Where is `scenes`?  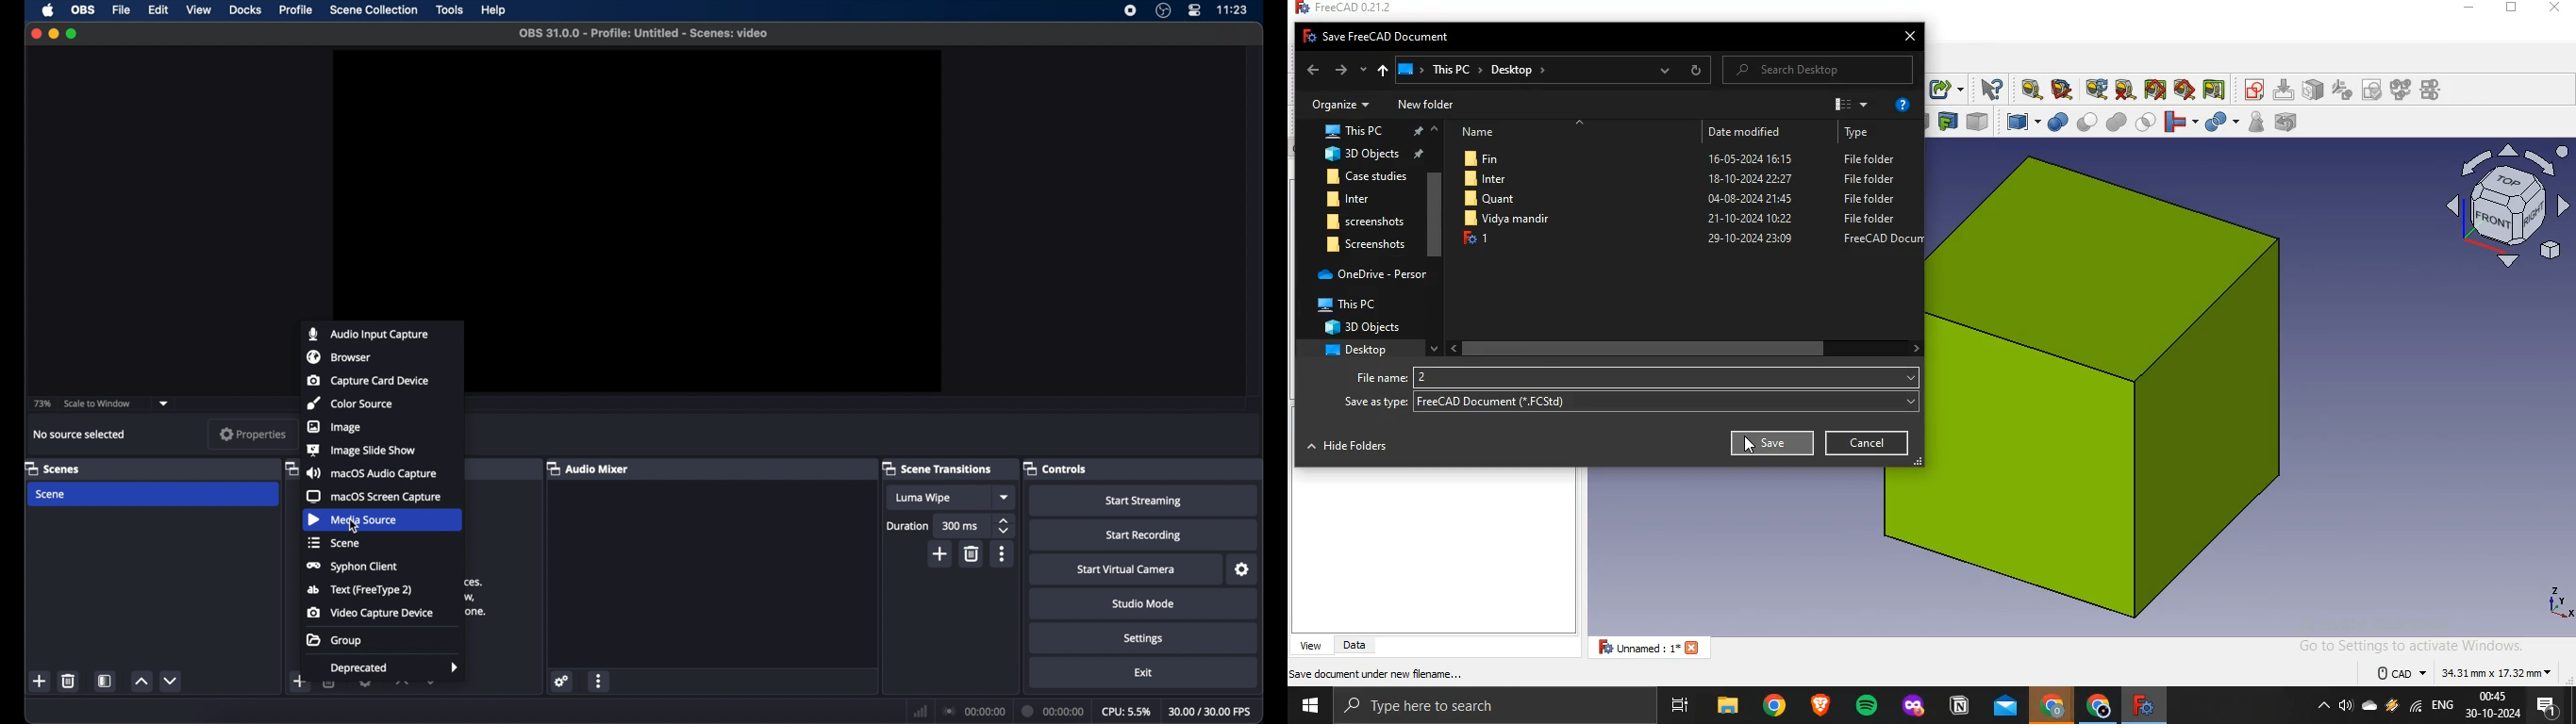
scenes is located at coordinates (53, 468).